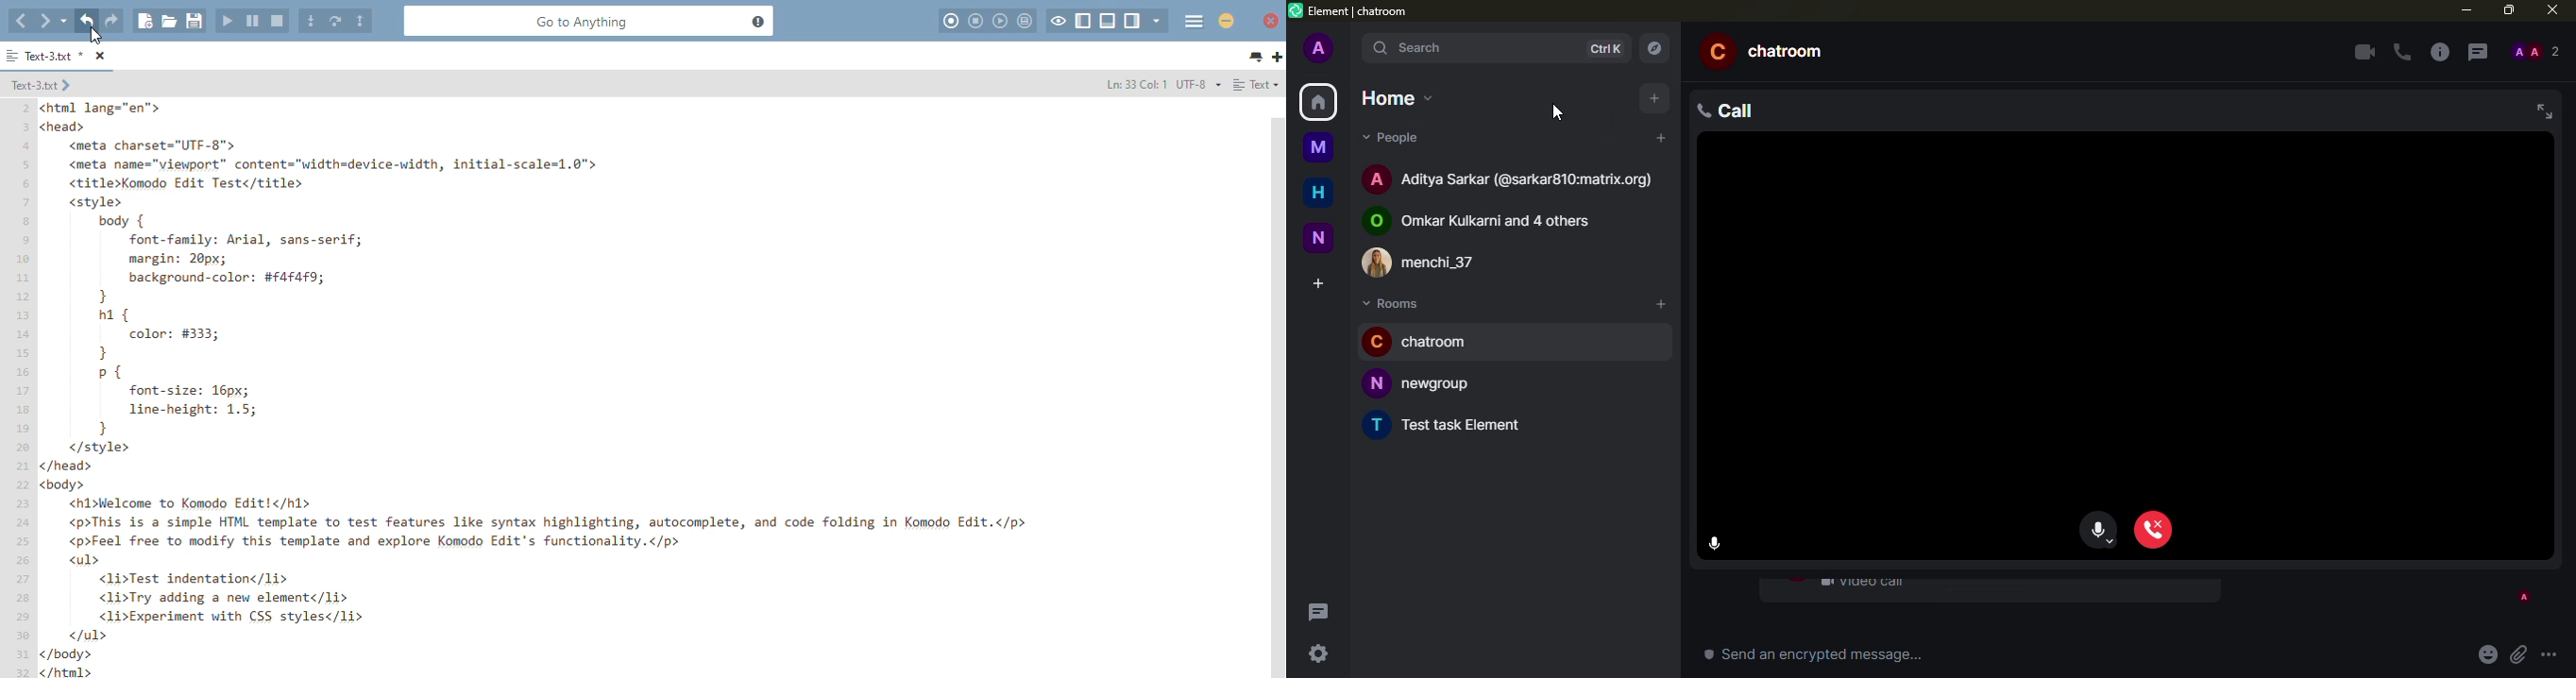 The height and width of the screenshot is (700, 2576). Describe the element at coordinates (1422, 383) in the screenshot. I see `newgroup` at that location.